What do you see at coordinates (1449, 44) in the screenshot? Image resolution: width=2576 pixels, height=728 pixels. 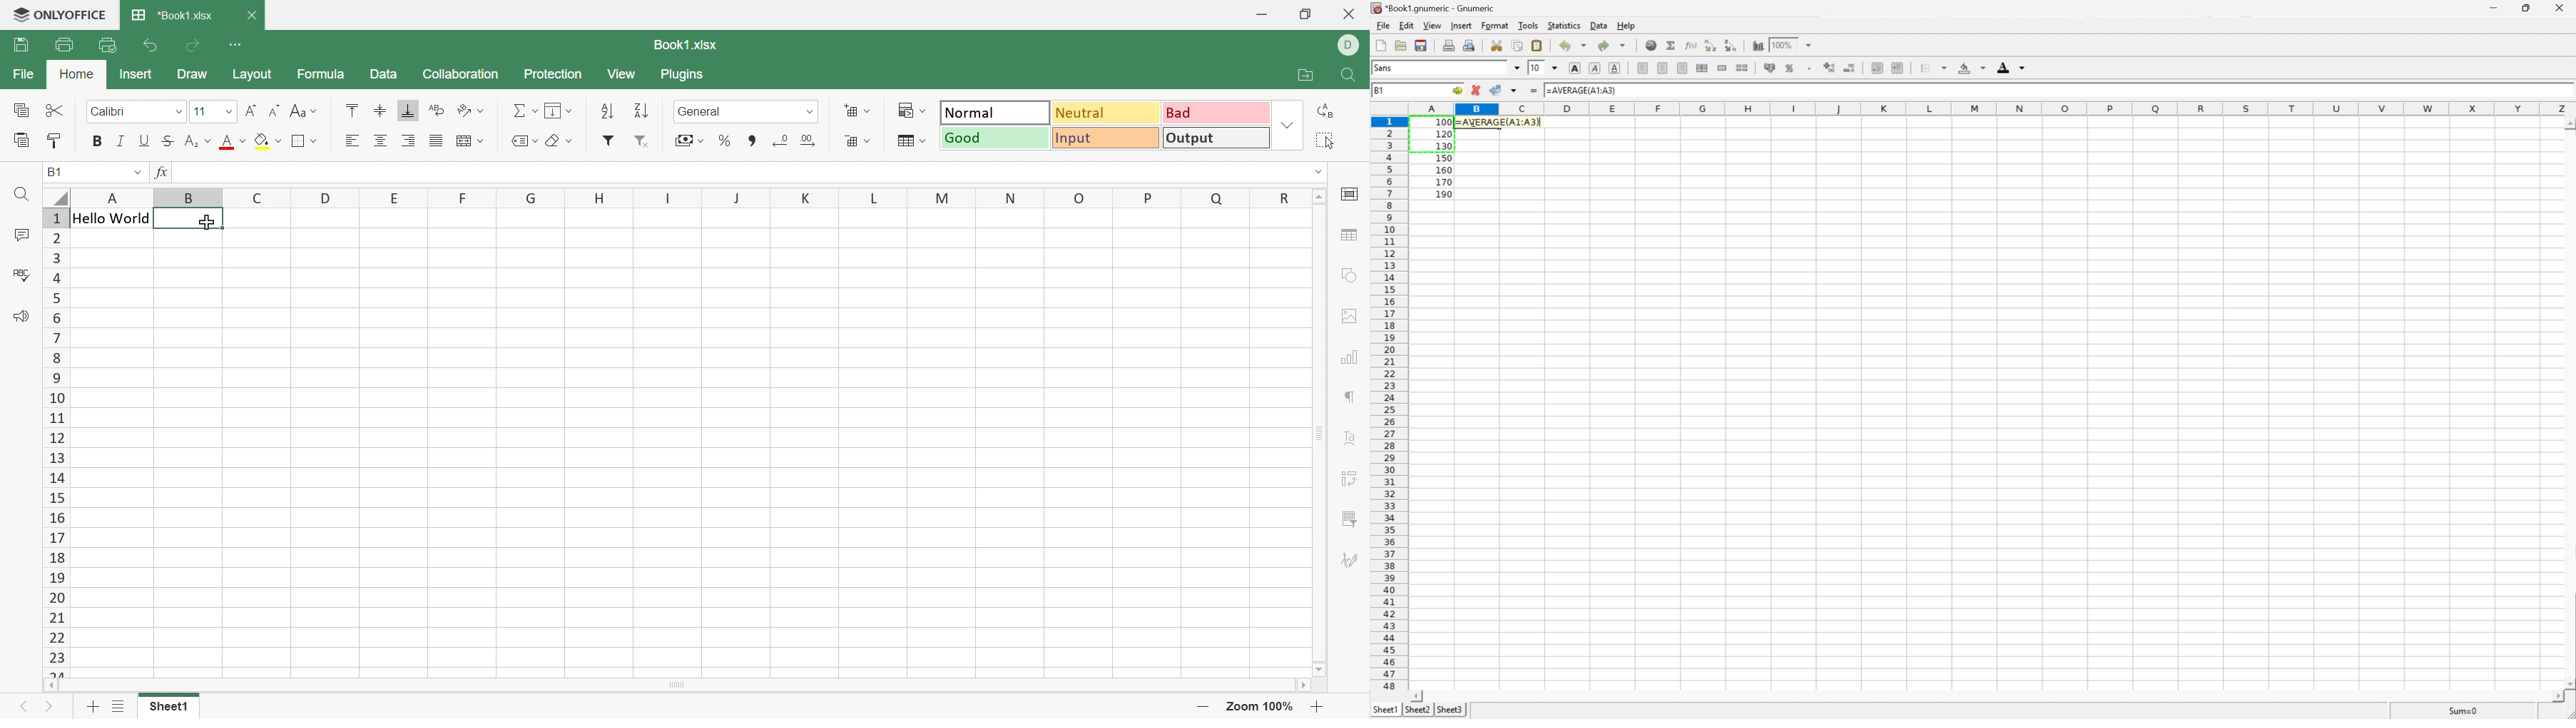 I see `Print current file` at bounding box center [1449, 44].